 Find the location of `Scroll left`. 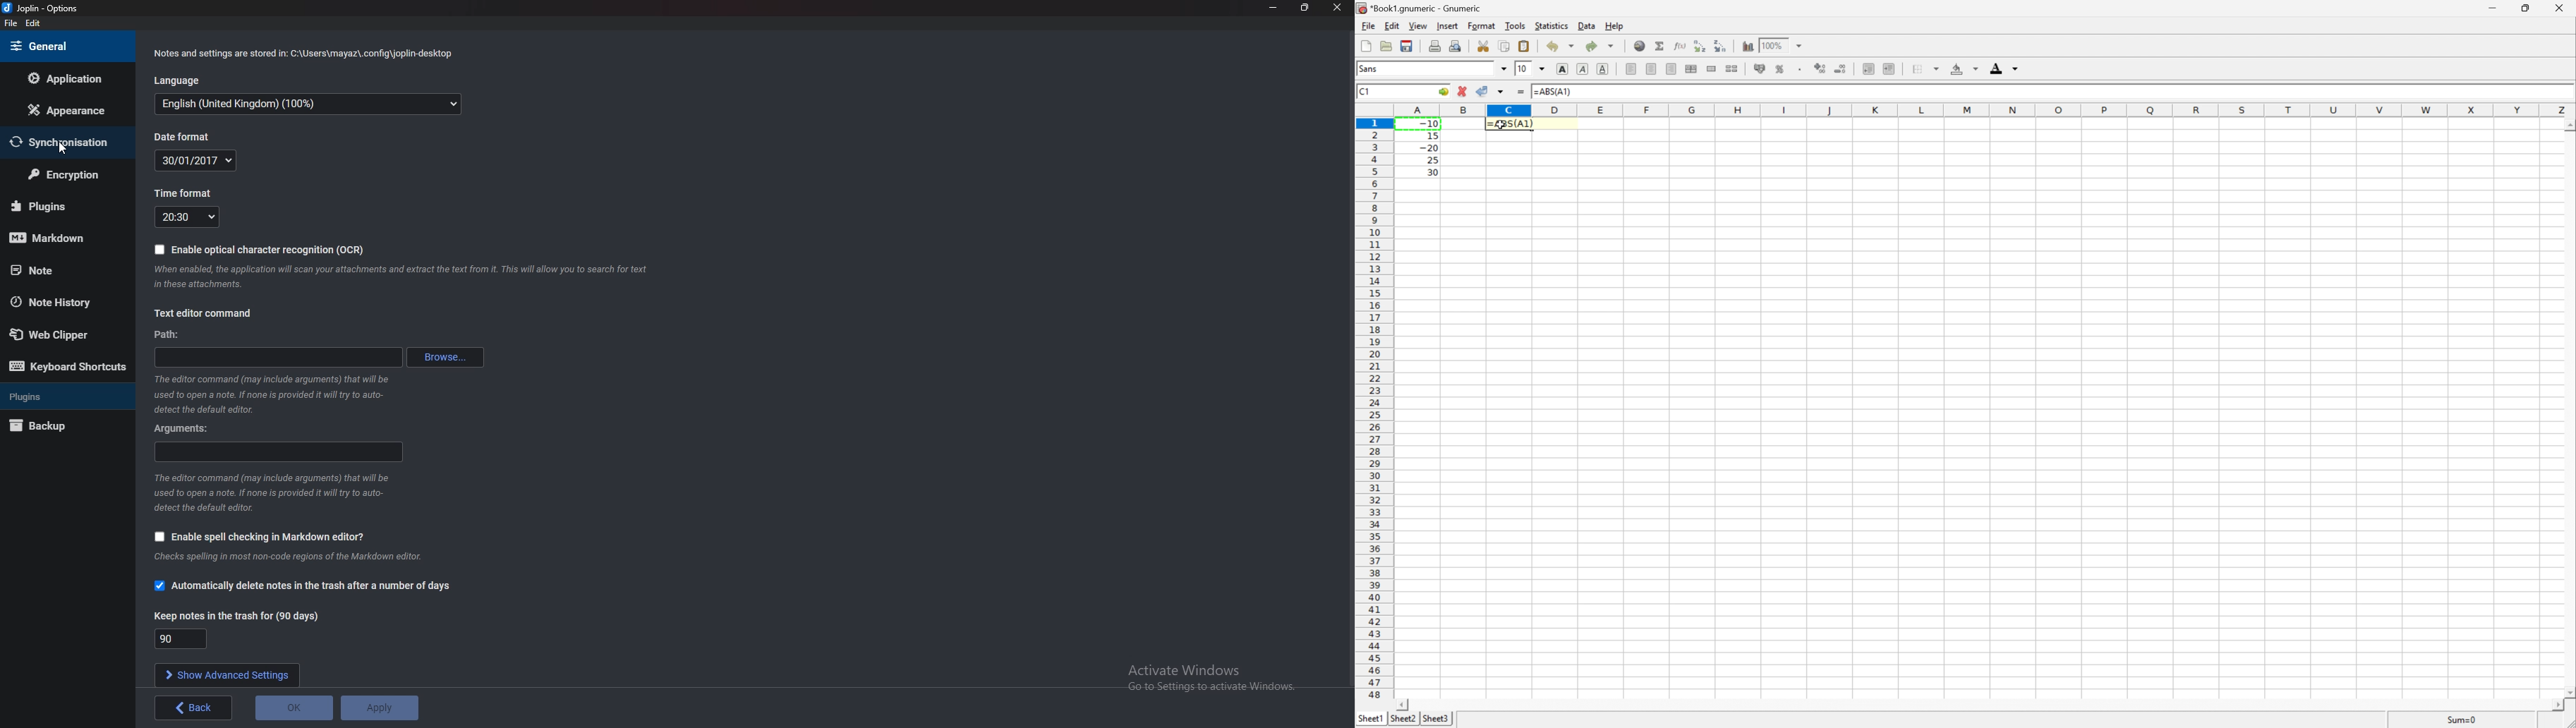

Scroll left is located at coordinates (1404, 704).